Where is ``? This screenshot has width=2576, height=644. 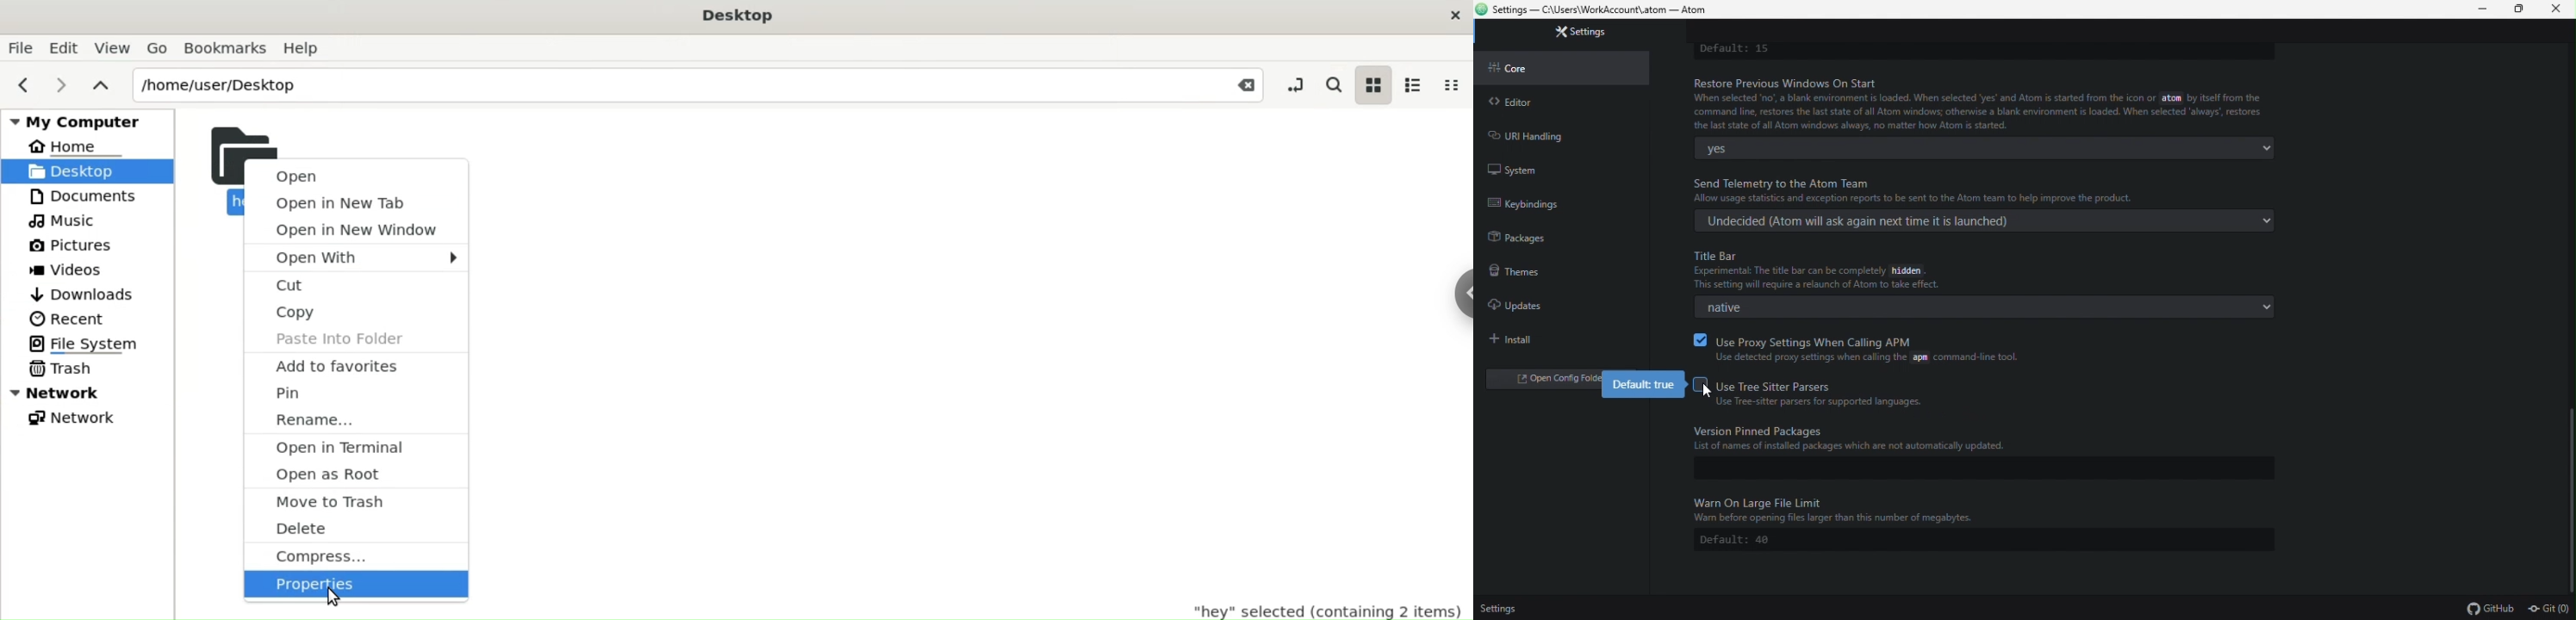  is located at coordinates (1982, 512).